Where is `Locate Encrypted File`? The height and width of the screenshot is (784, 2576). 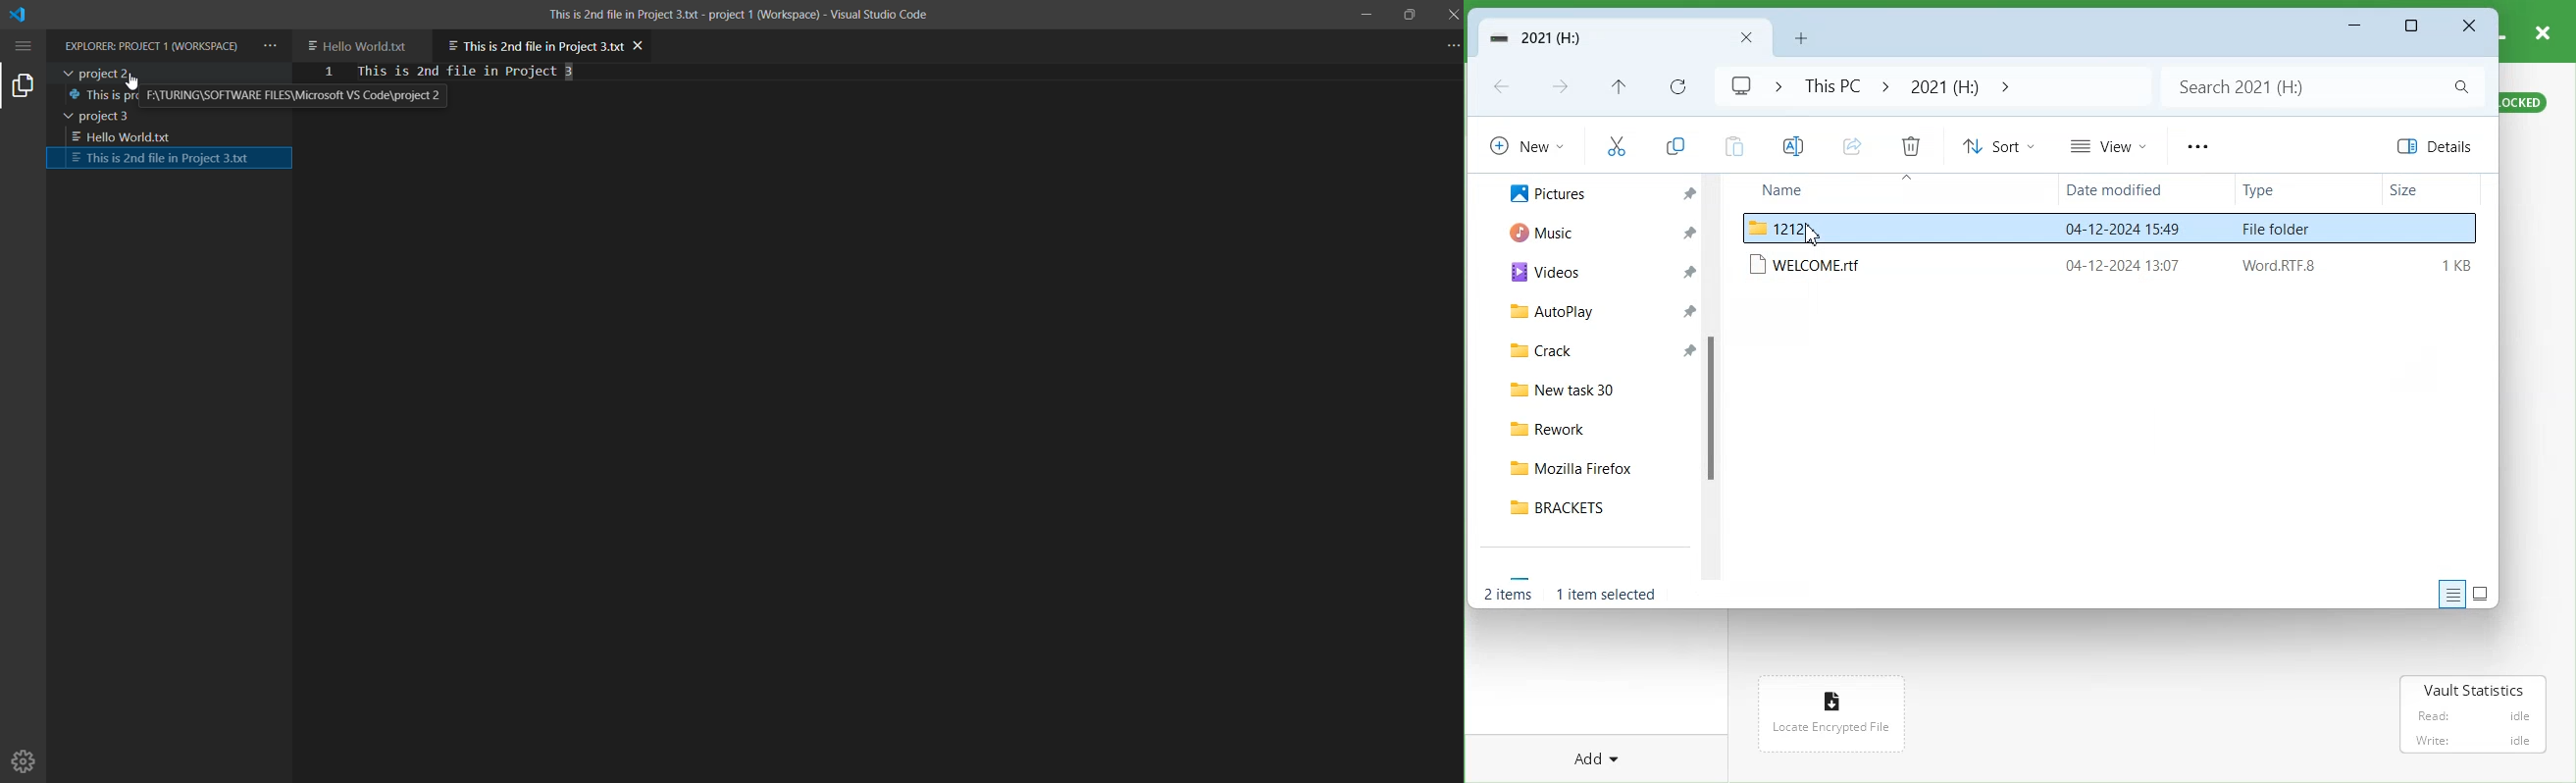
Locate Encrypted File is located at coordinates (1829, 728).